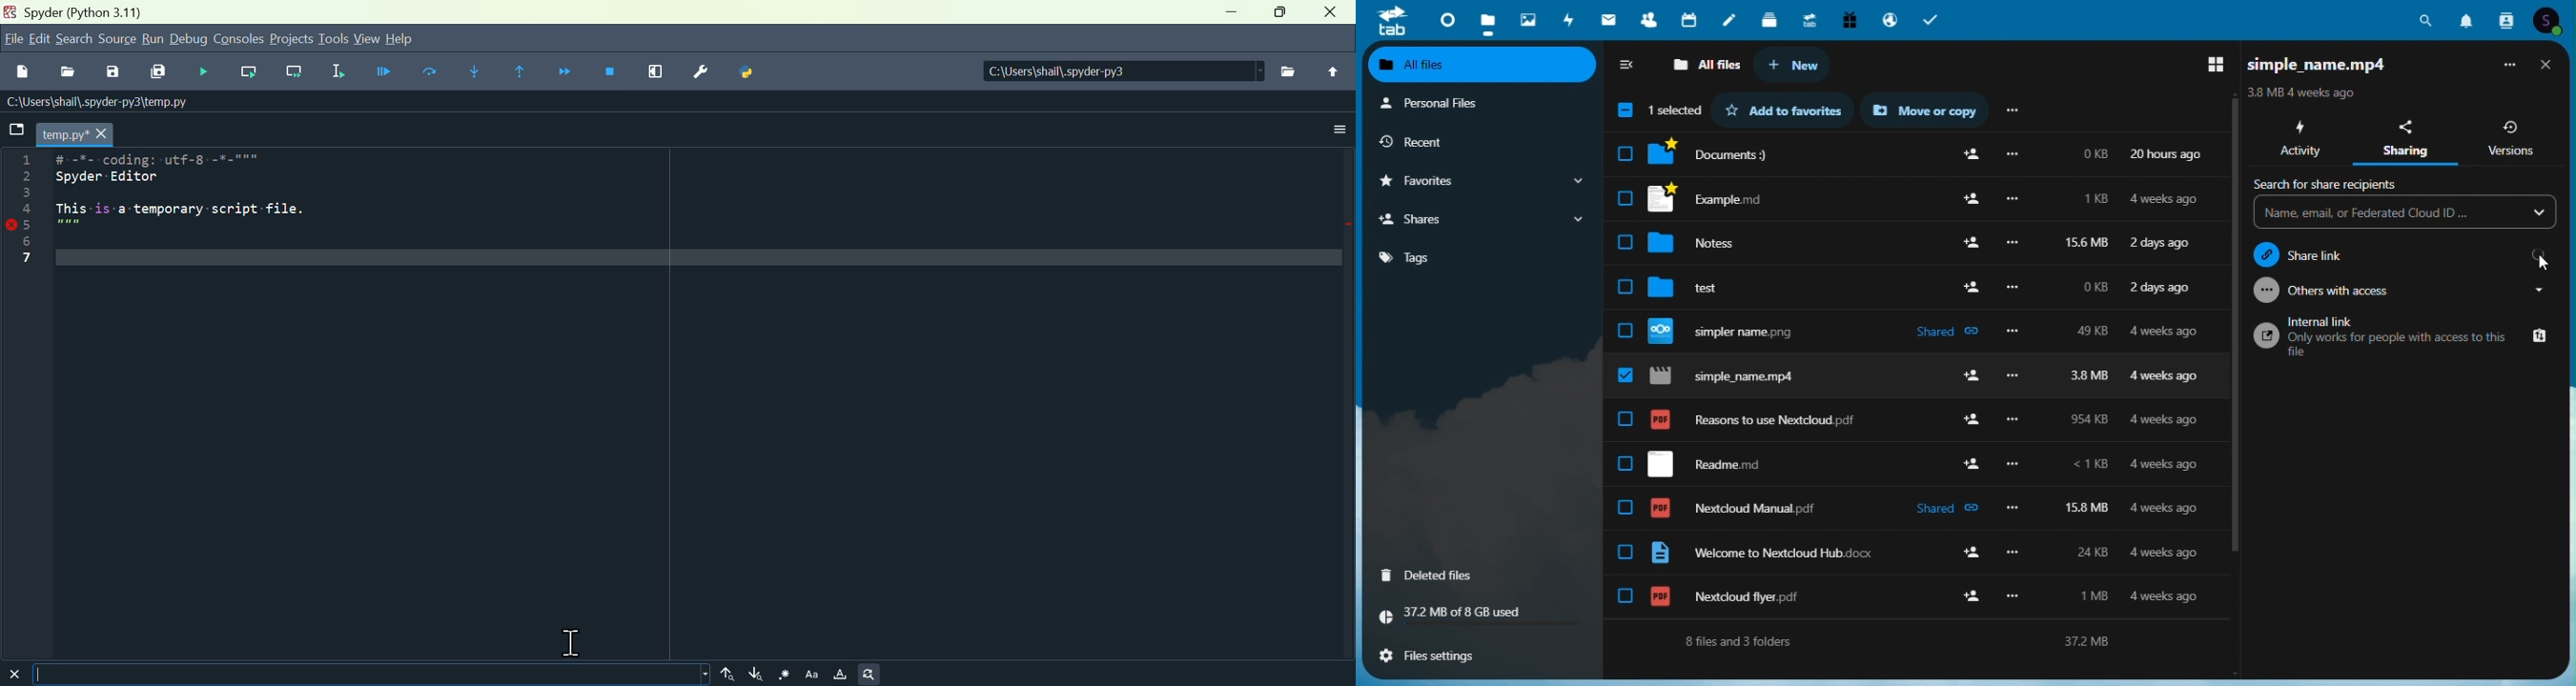  What do you see at coordinates (77, 134) in the screenshot?
I see `Filename` at bounding box center [77, 134].